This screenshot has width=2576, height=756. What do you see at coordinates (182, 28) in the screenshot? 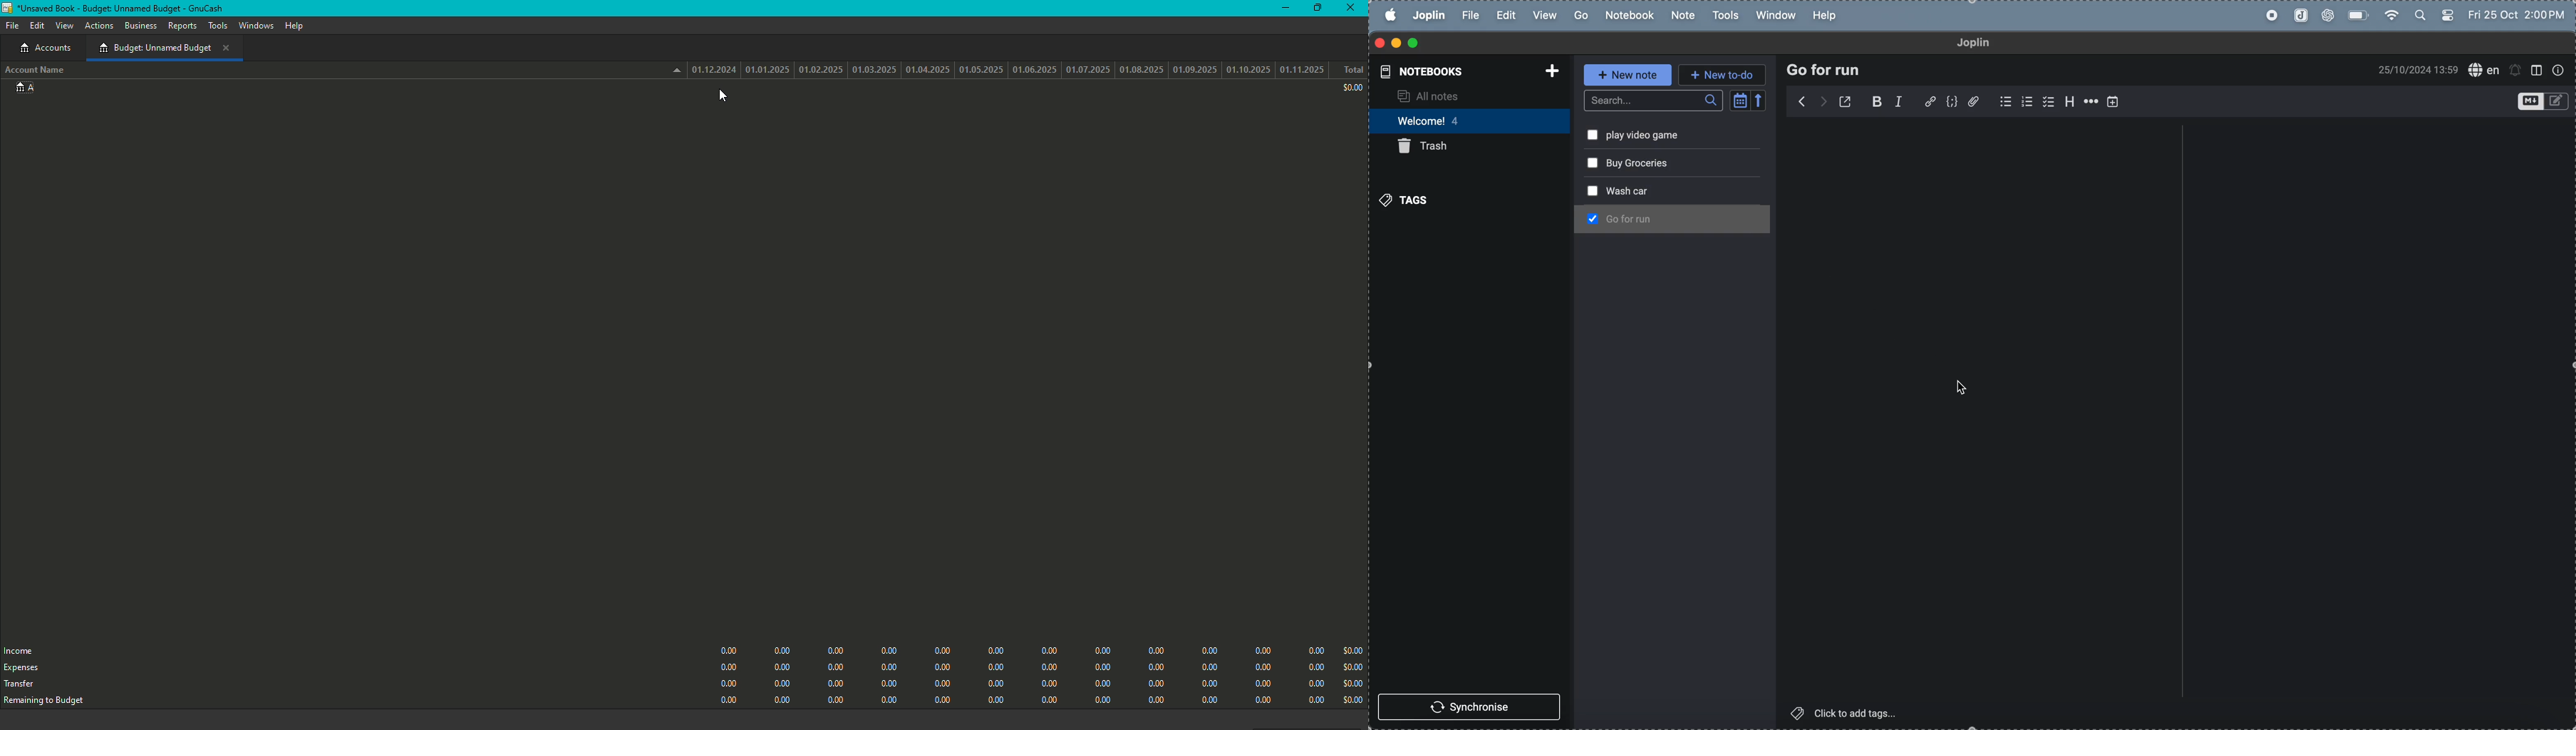
I see `Reports` at bounding box center [182, 28].